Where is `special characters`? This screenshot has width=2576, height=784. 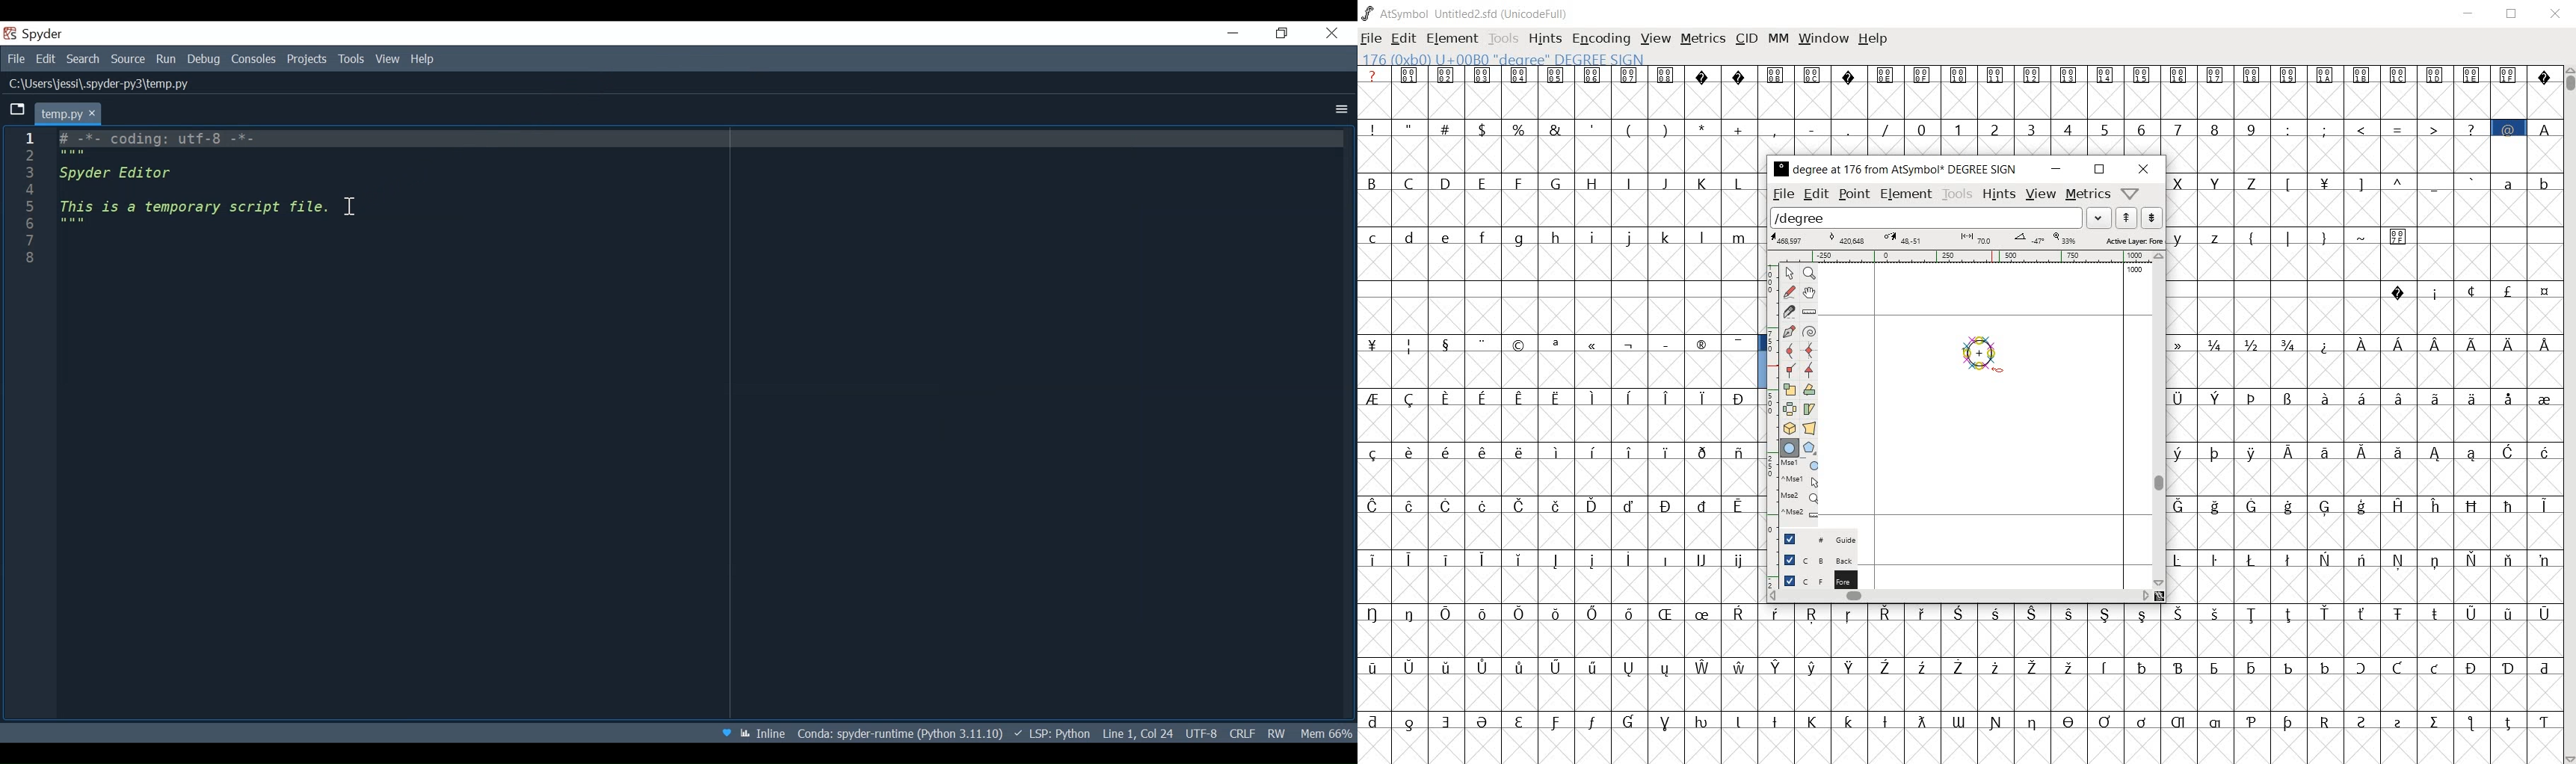 special characters is located at coordinates (1627, 127).